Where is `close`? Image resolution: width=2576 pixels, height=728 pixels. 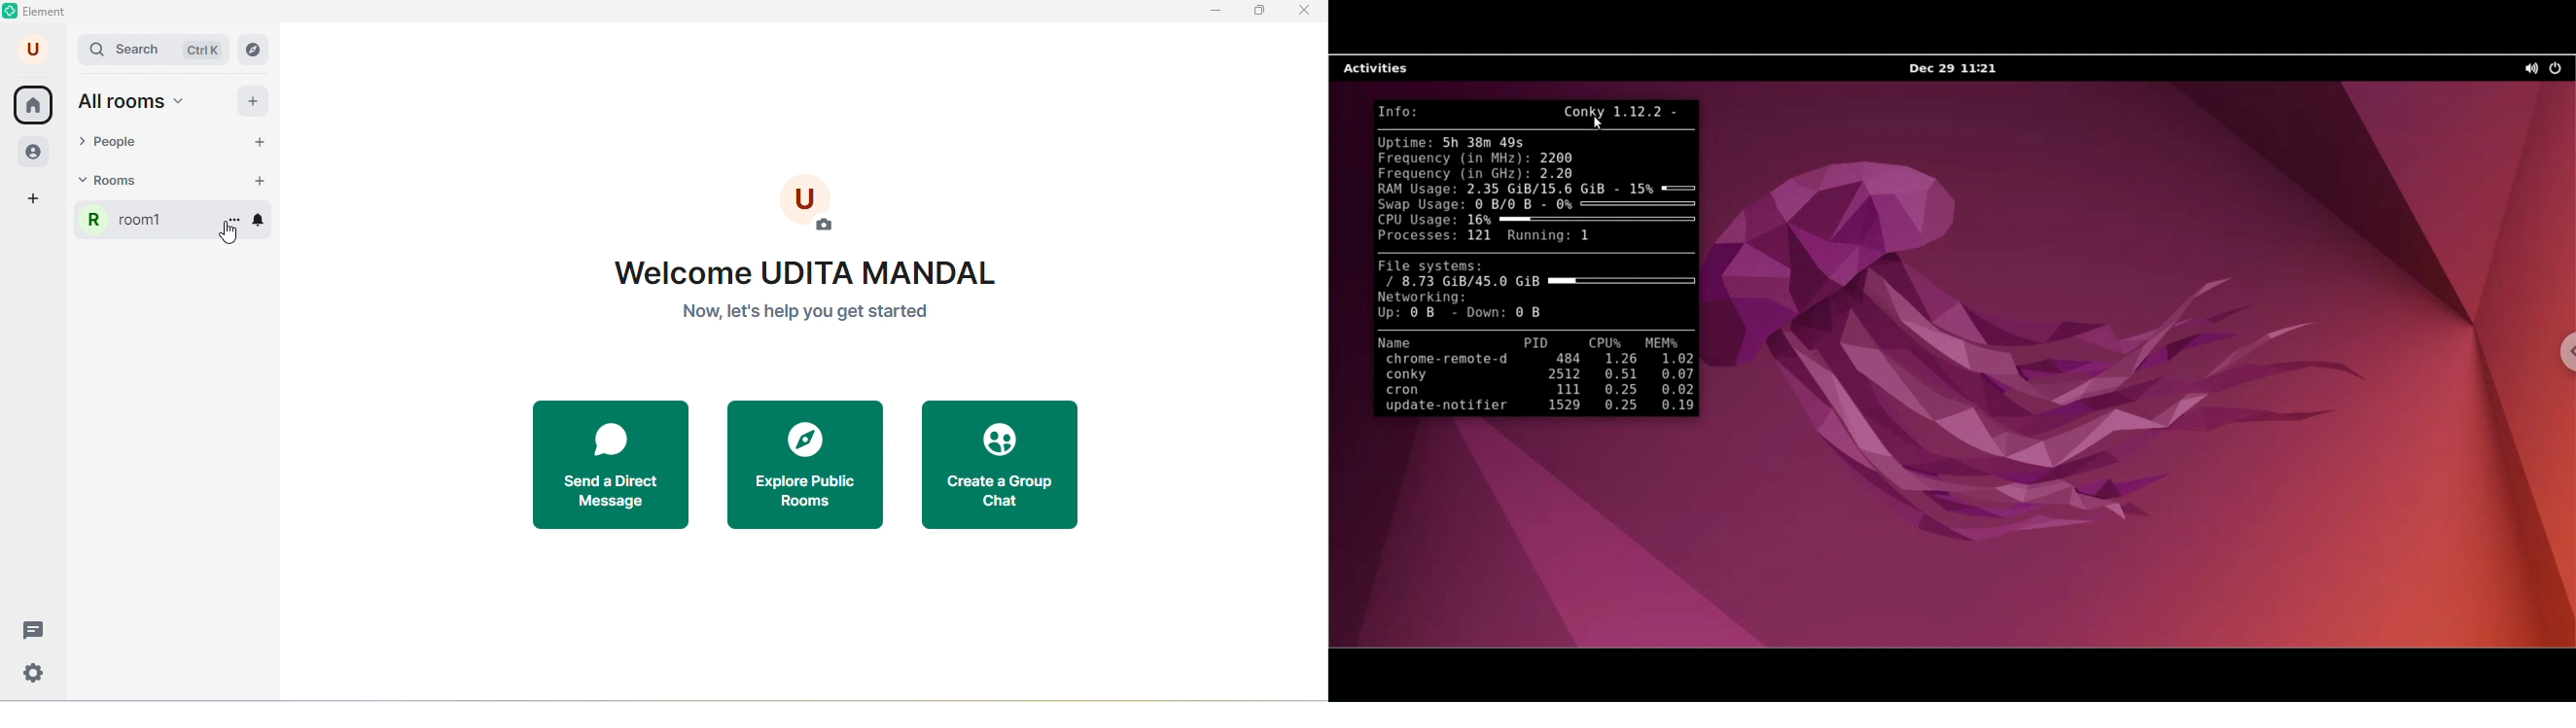 close is located at coordinates (1309, 14).